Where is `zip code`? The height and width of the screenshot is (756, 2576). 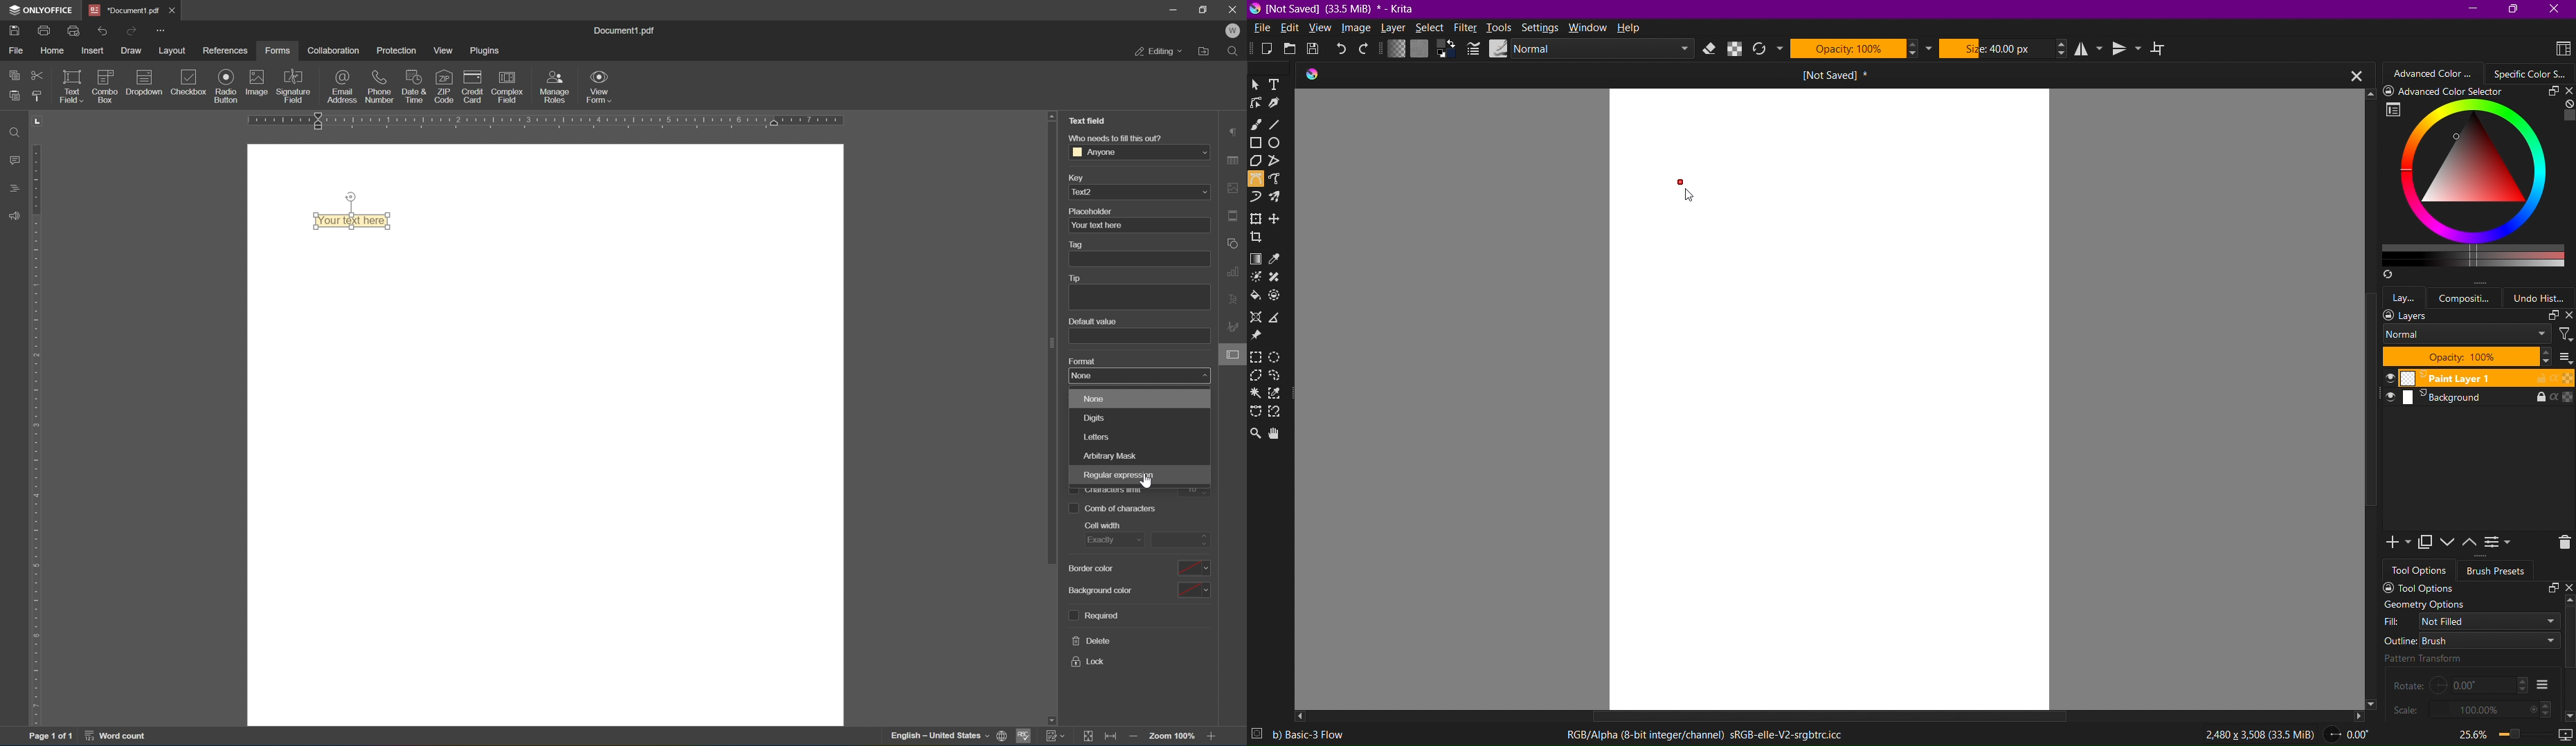
zip code is located at coordinates (444, 86).